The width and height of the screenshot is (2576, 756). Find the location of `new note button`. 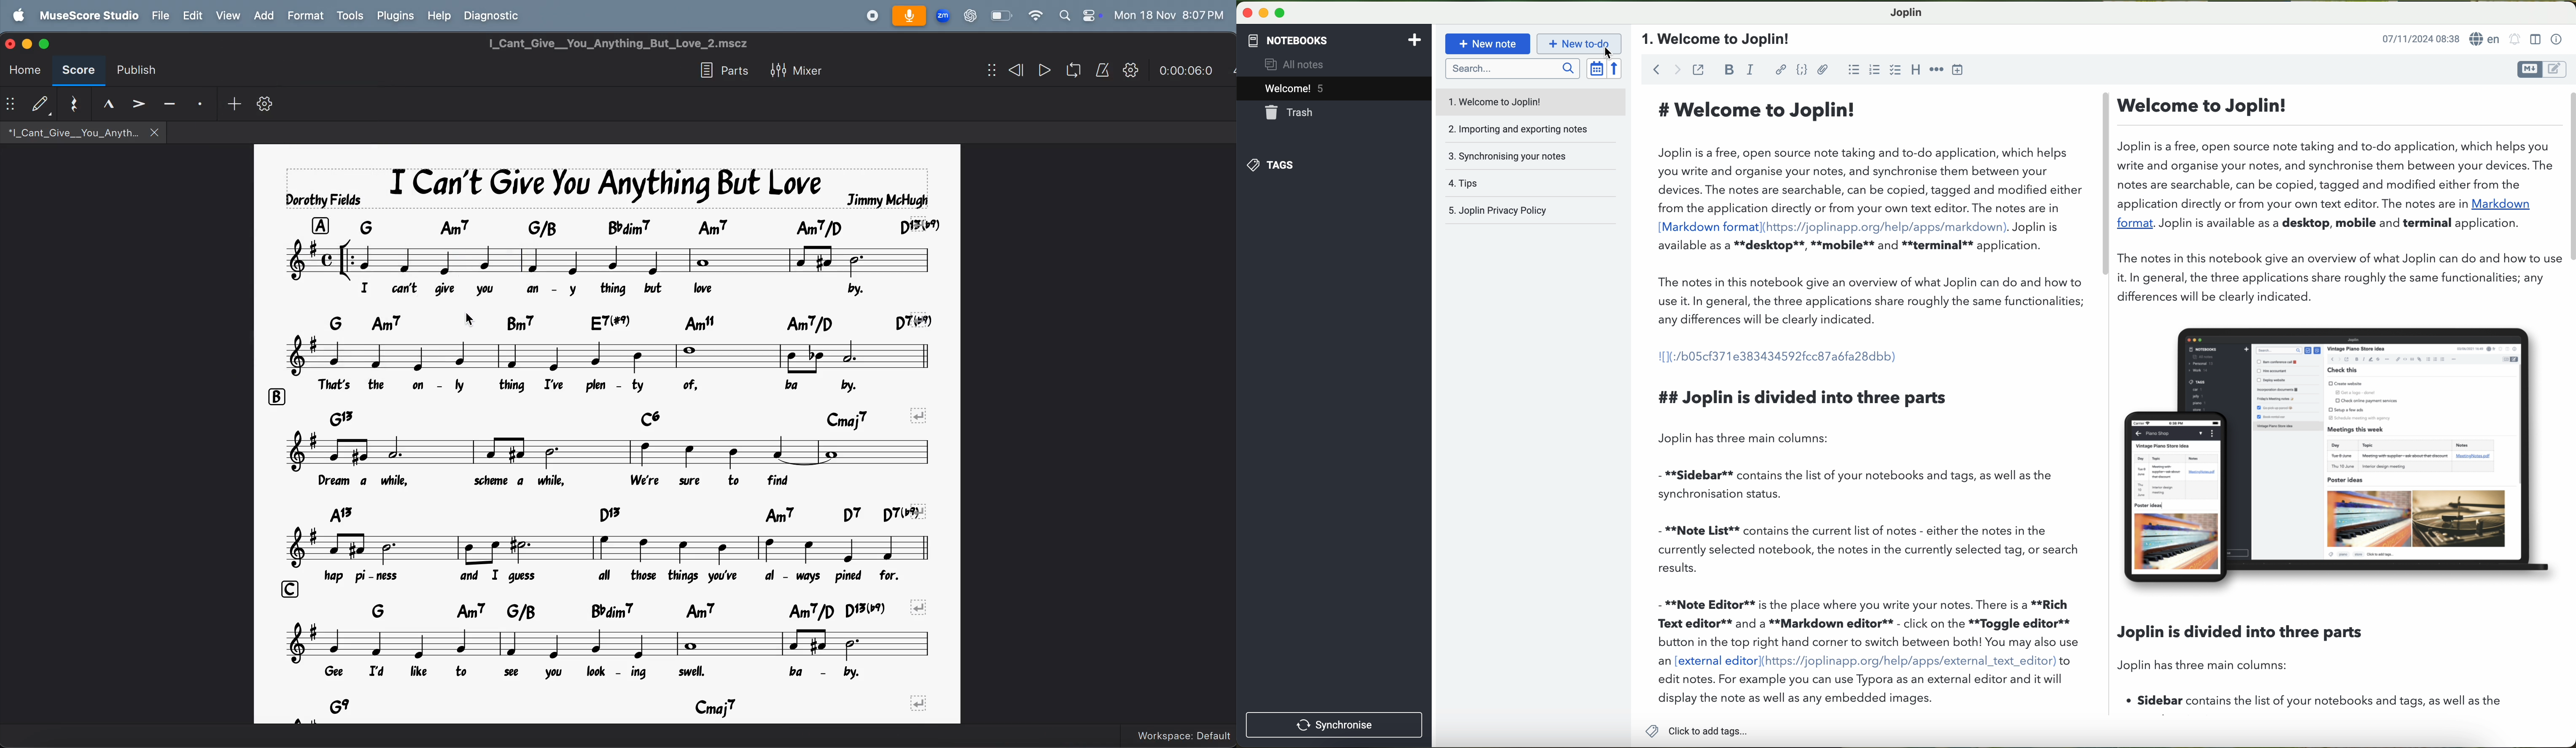

new note button is located at coordinates (1488, 44).